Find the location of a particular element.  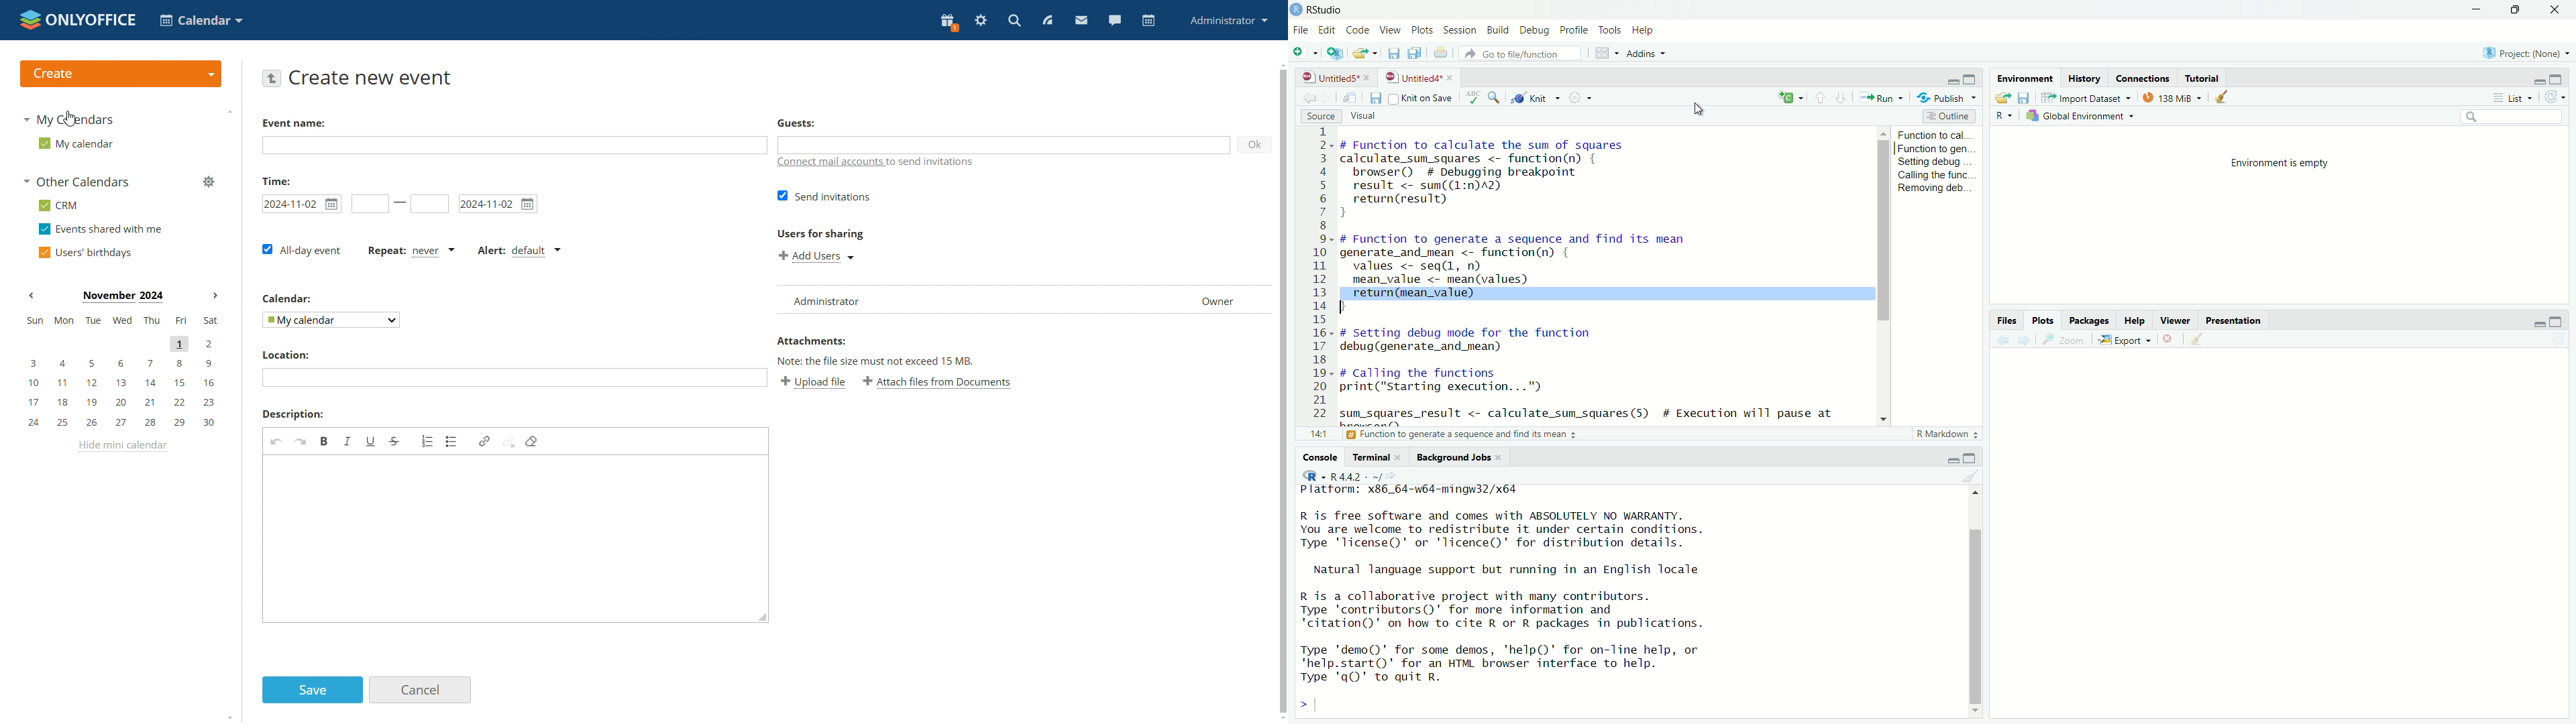

code to get the result is located at coordinates (1595, 414).